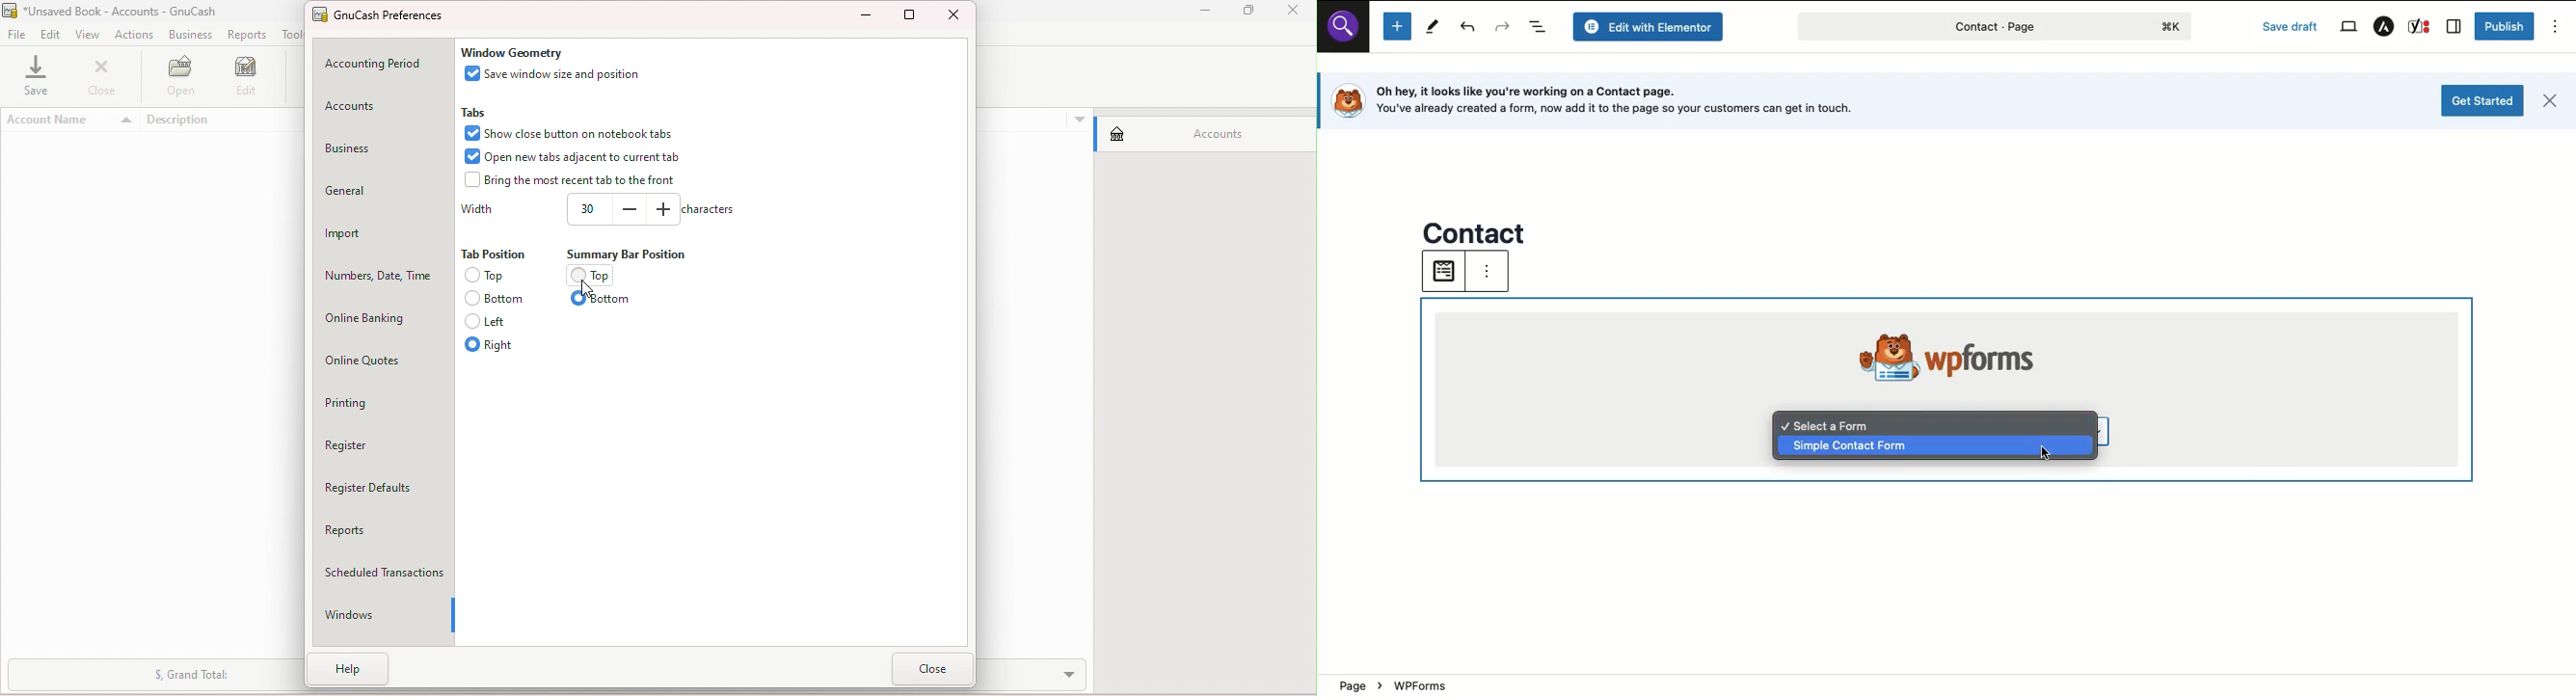 The height and width of the screenshot is (700, 2576). Describe the element at coordinates (499, 298) in the screenshot. I see `Bottom` at that location.